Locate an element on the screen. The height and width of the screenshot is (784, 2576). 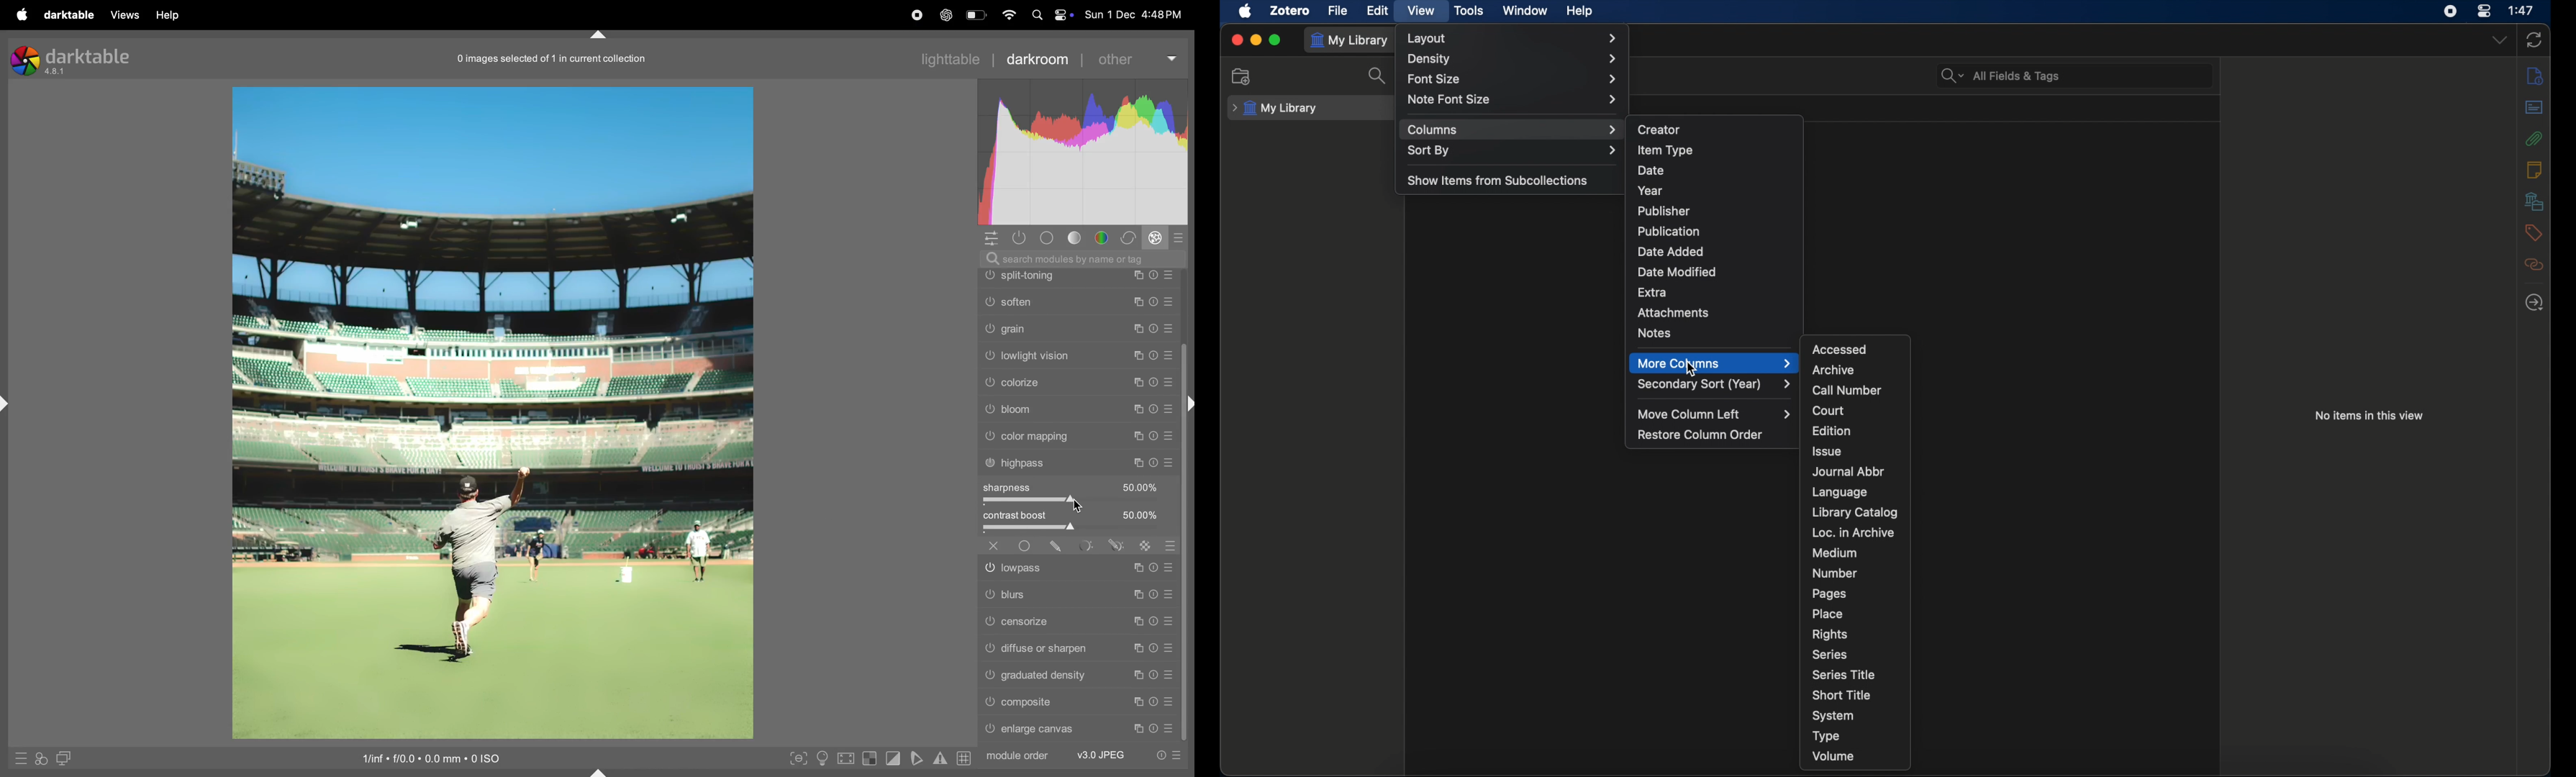
compatible is located at coordinates (1079, 703).